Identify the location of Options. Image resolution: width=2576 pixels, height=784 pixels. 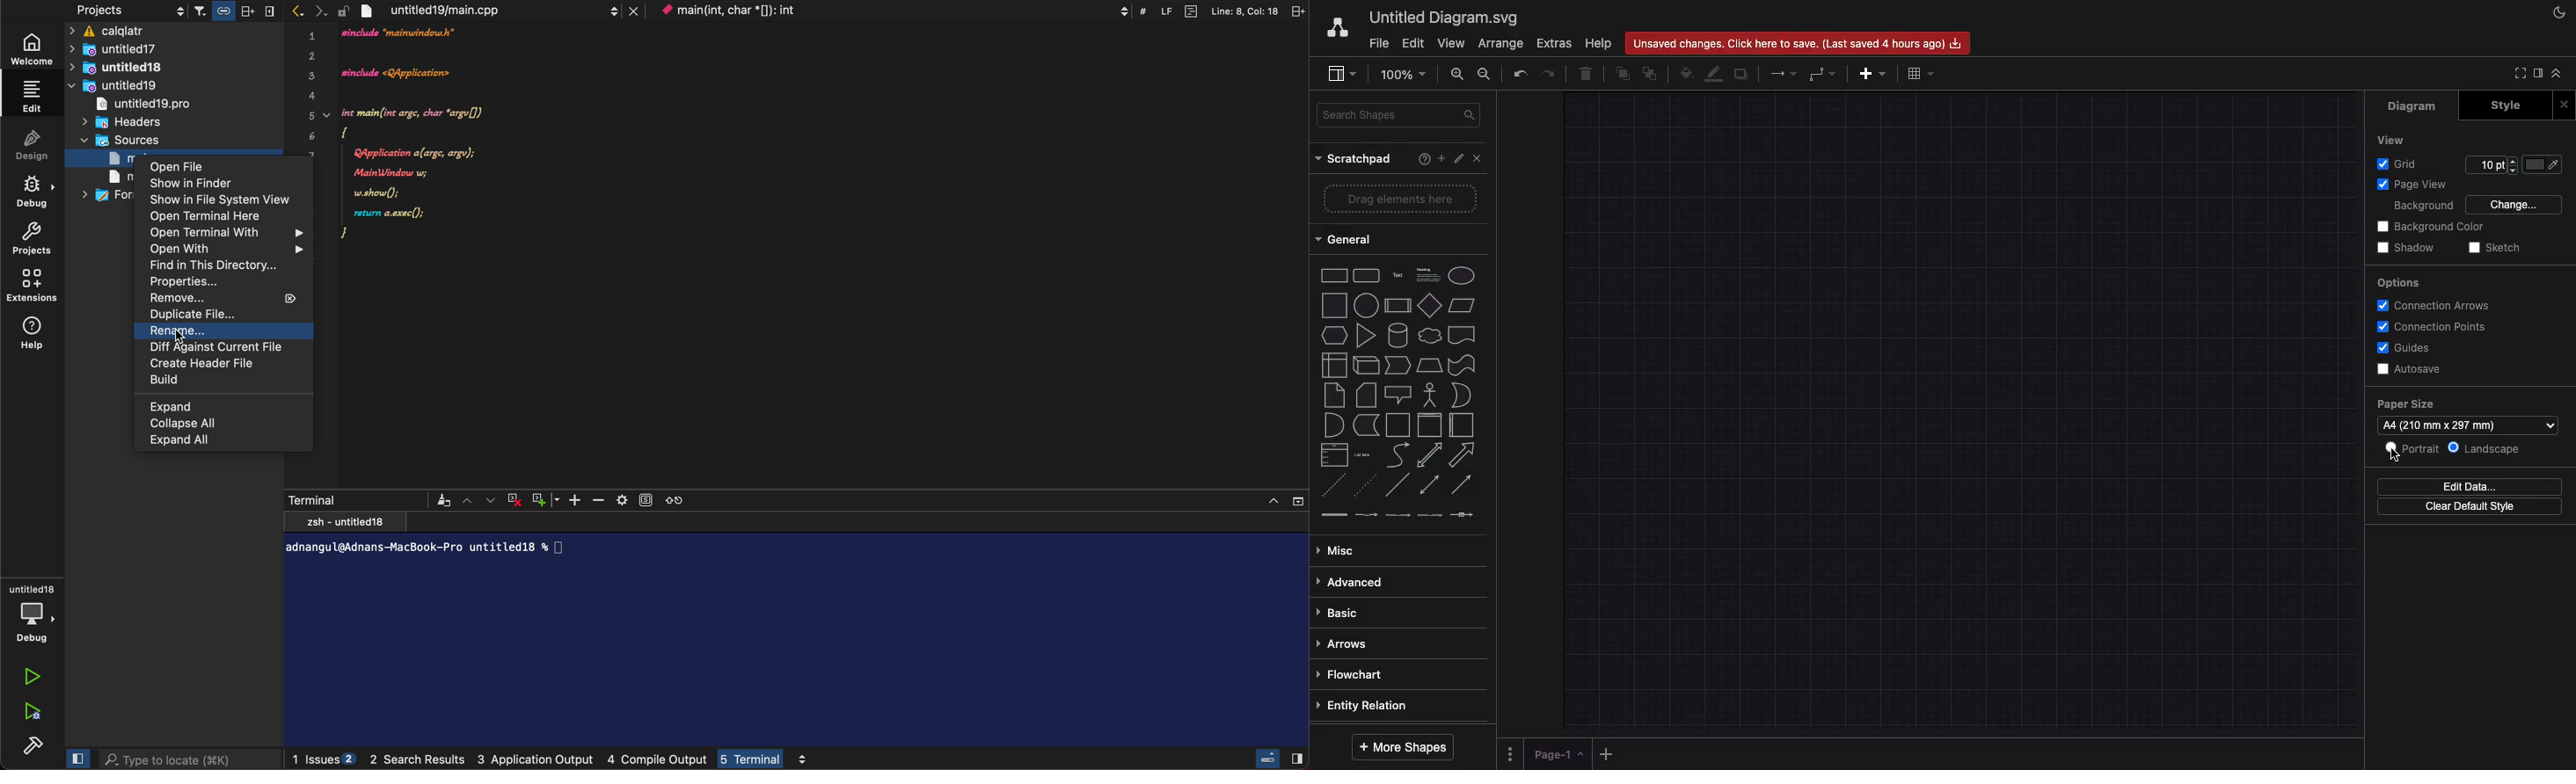
(2400, 283).